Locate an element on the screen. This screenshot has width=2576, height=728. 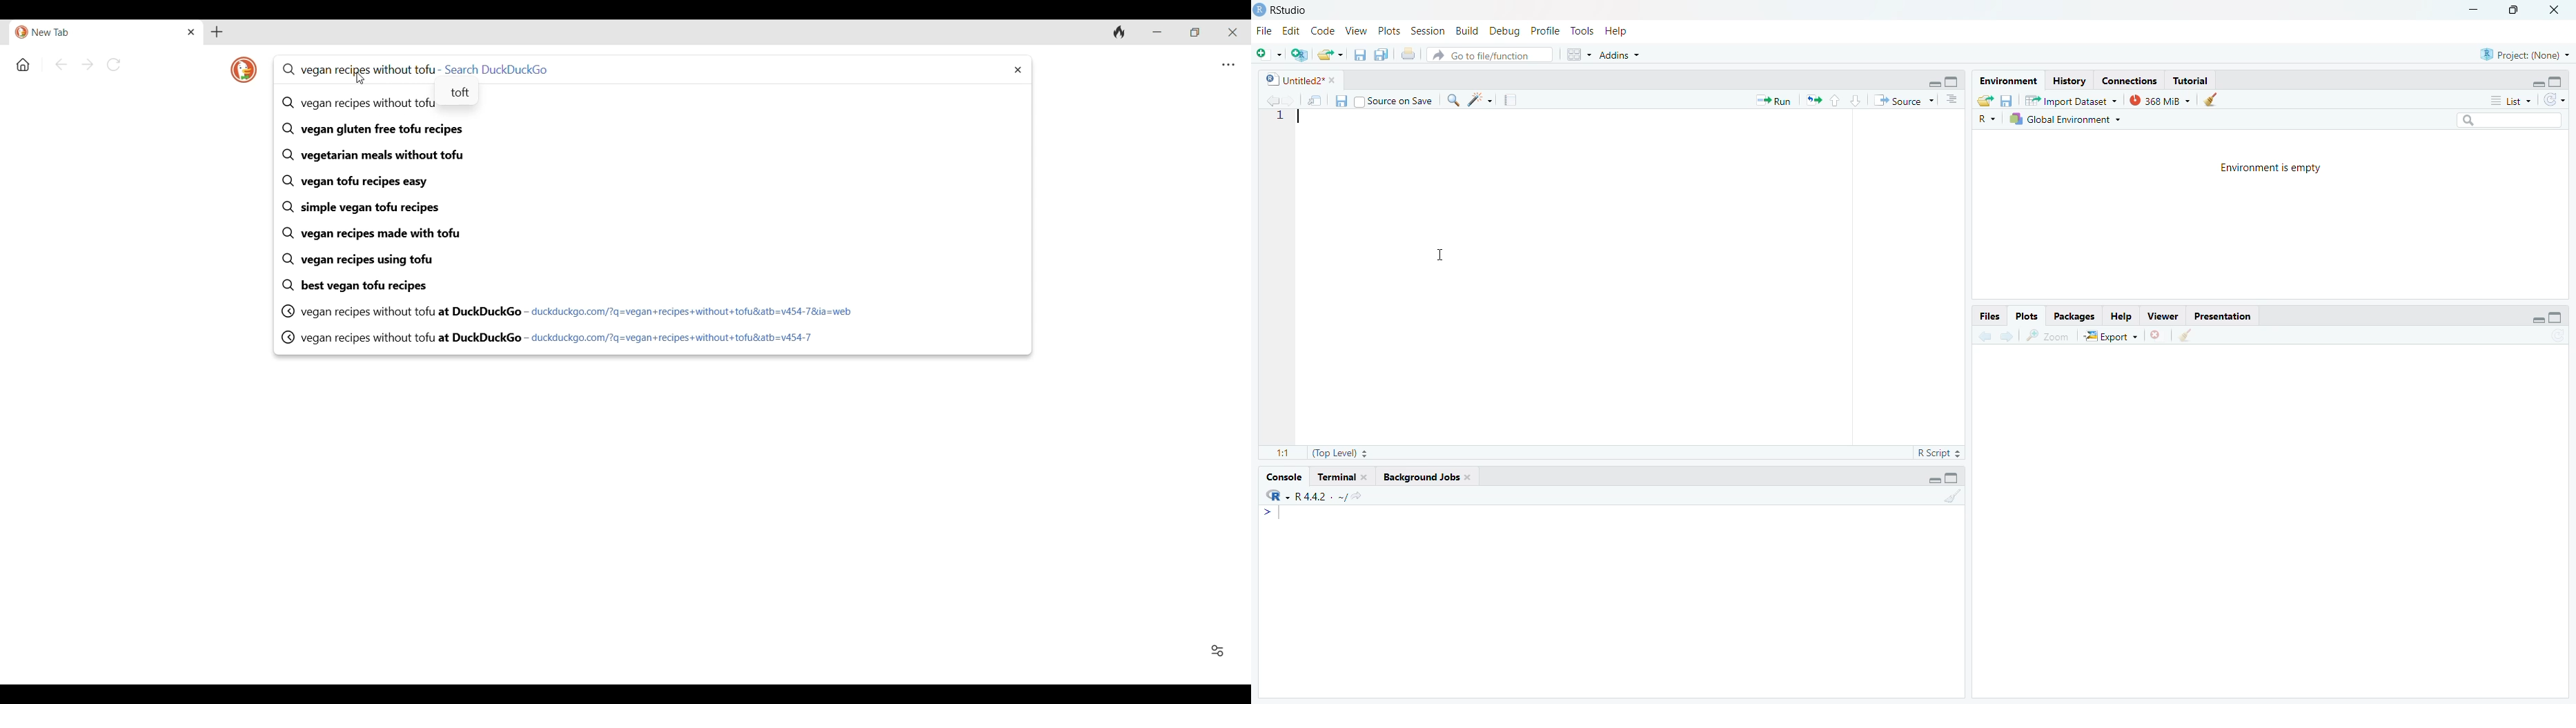
add script is located at coordinates (1300, 55).